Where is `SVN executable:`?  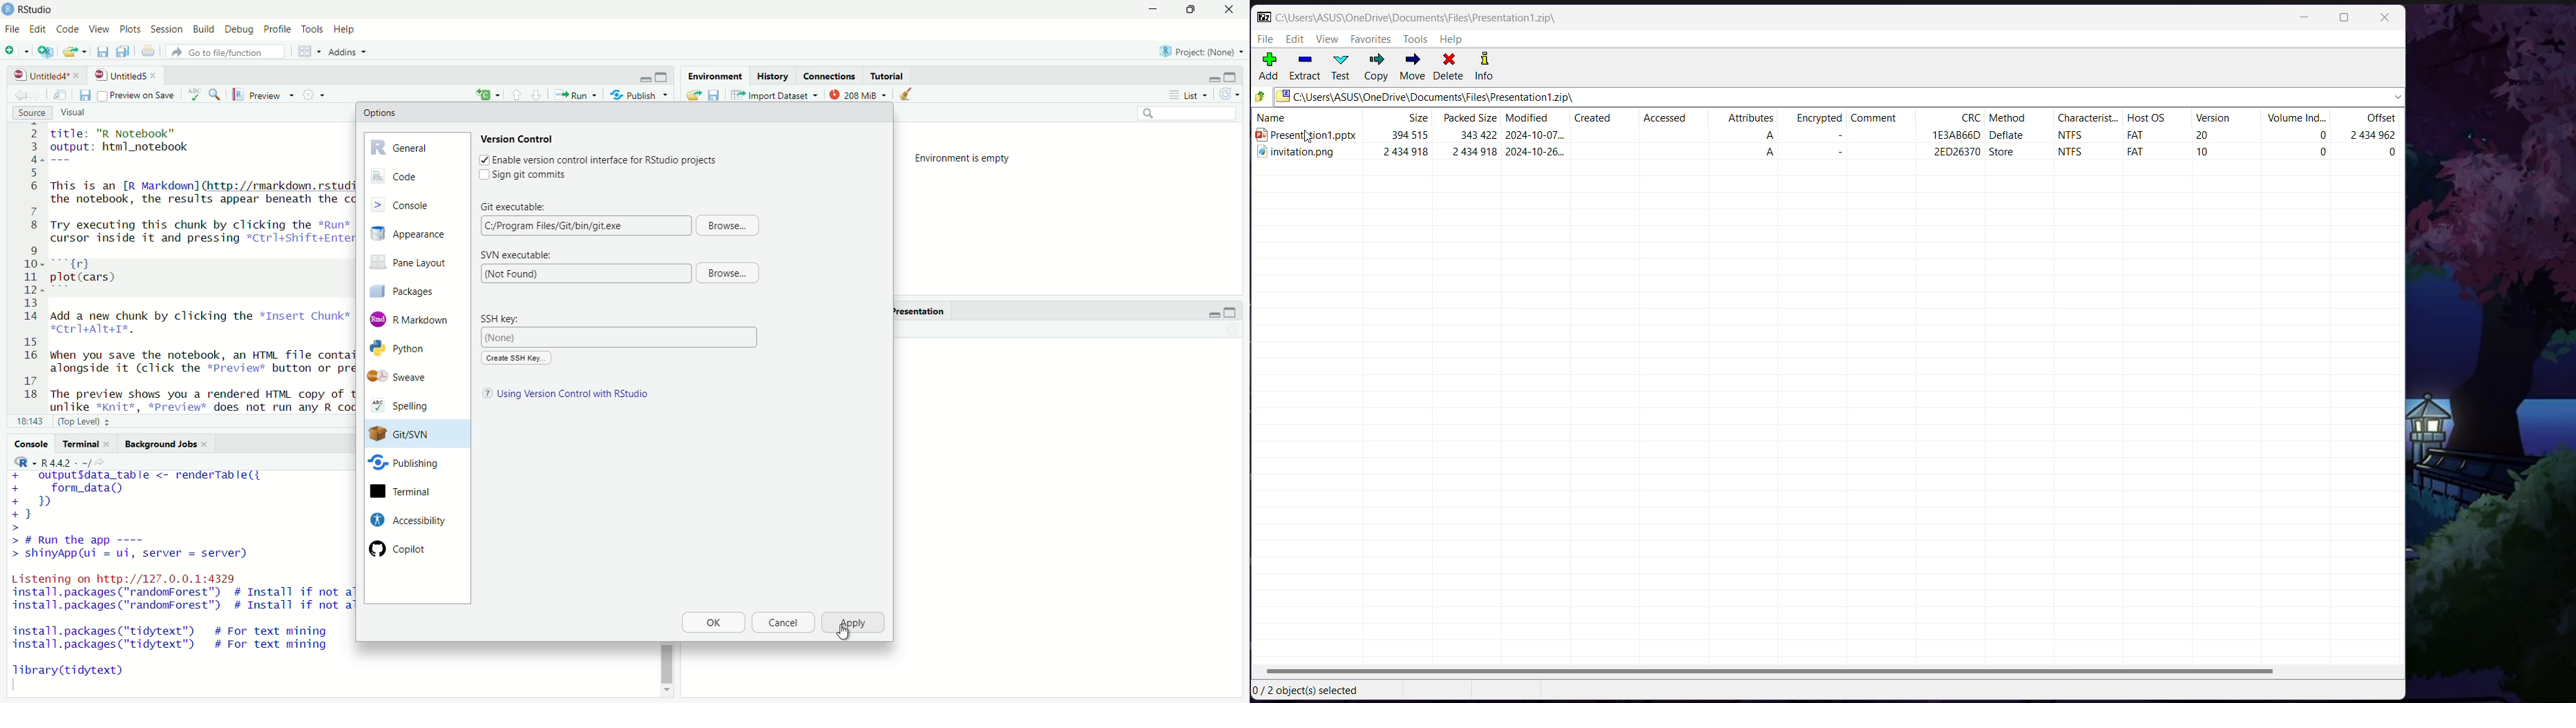
SVN executable: is located at coordinates (516, 255).